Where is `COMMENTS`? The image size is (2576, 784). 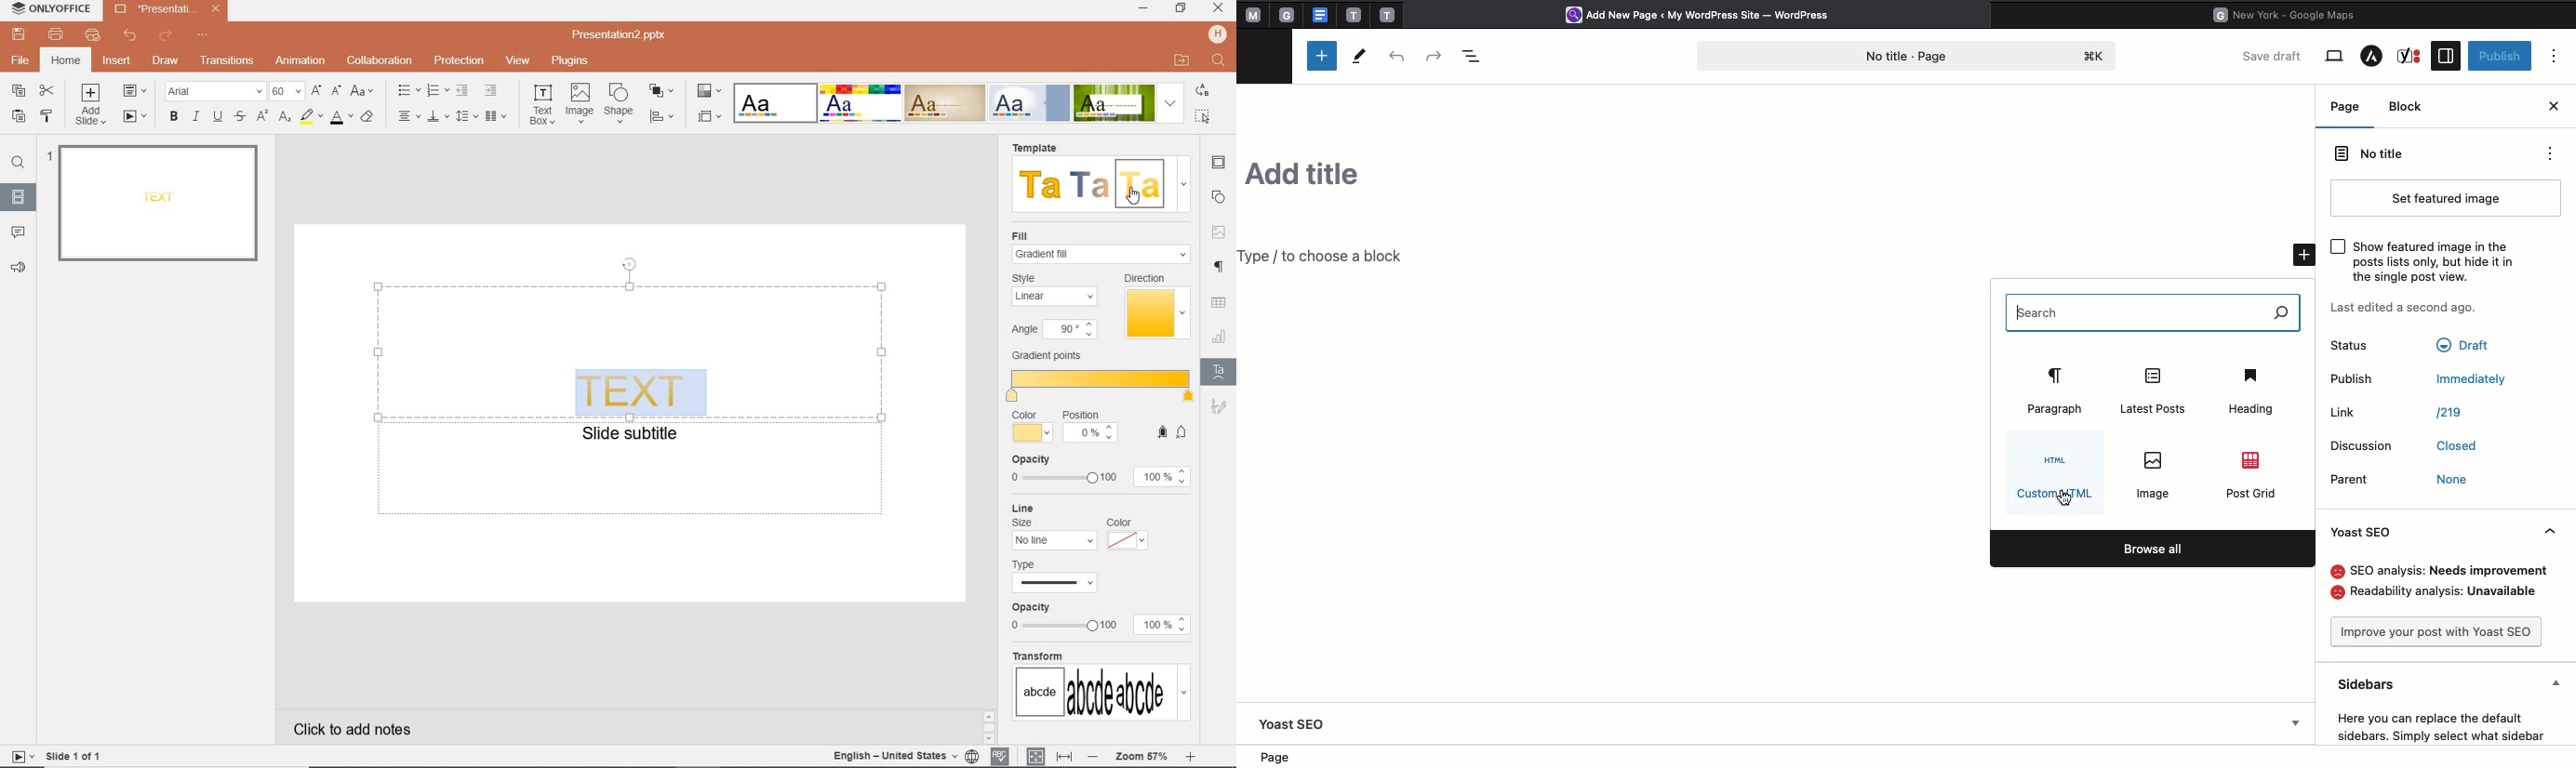 COMMENTS is located at coordinates (18, 230).